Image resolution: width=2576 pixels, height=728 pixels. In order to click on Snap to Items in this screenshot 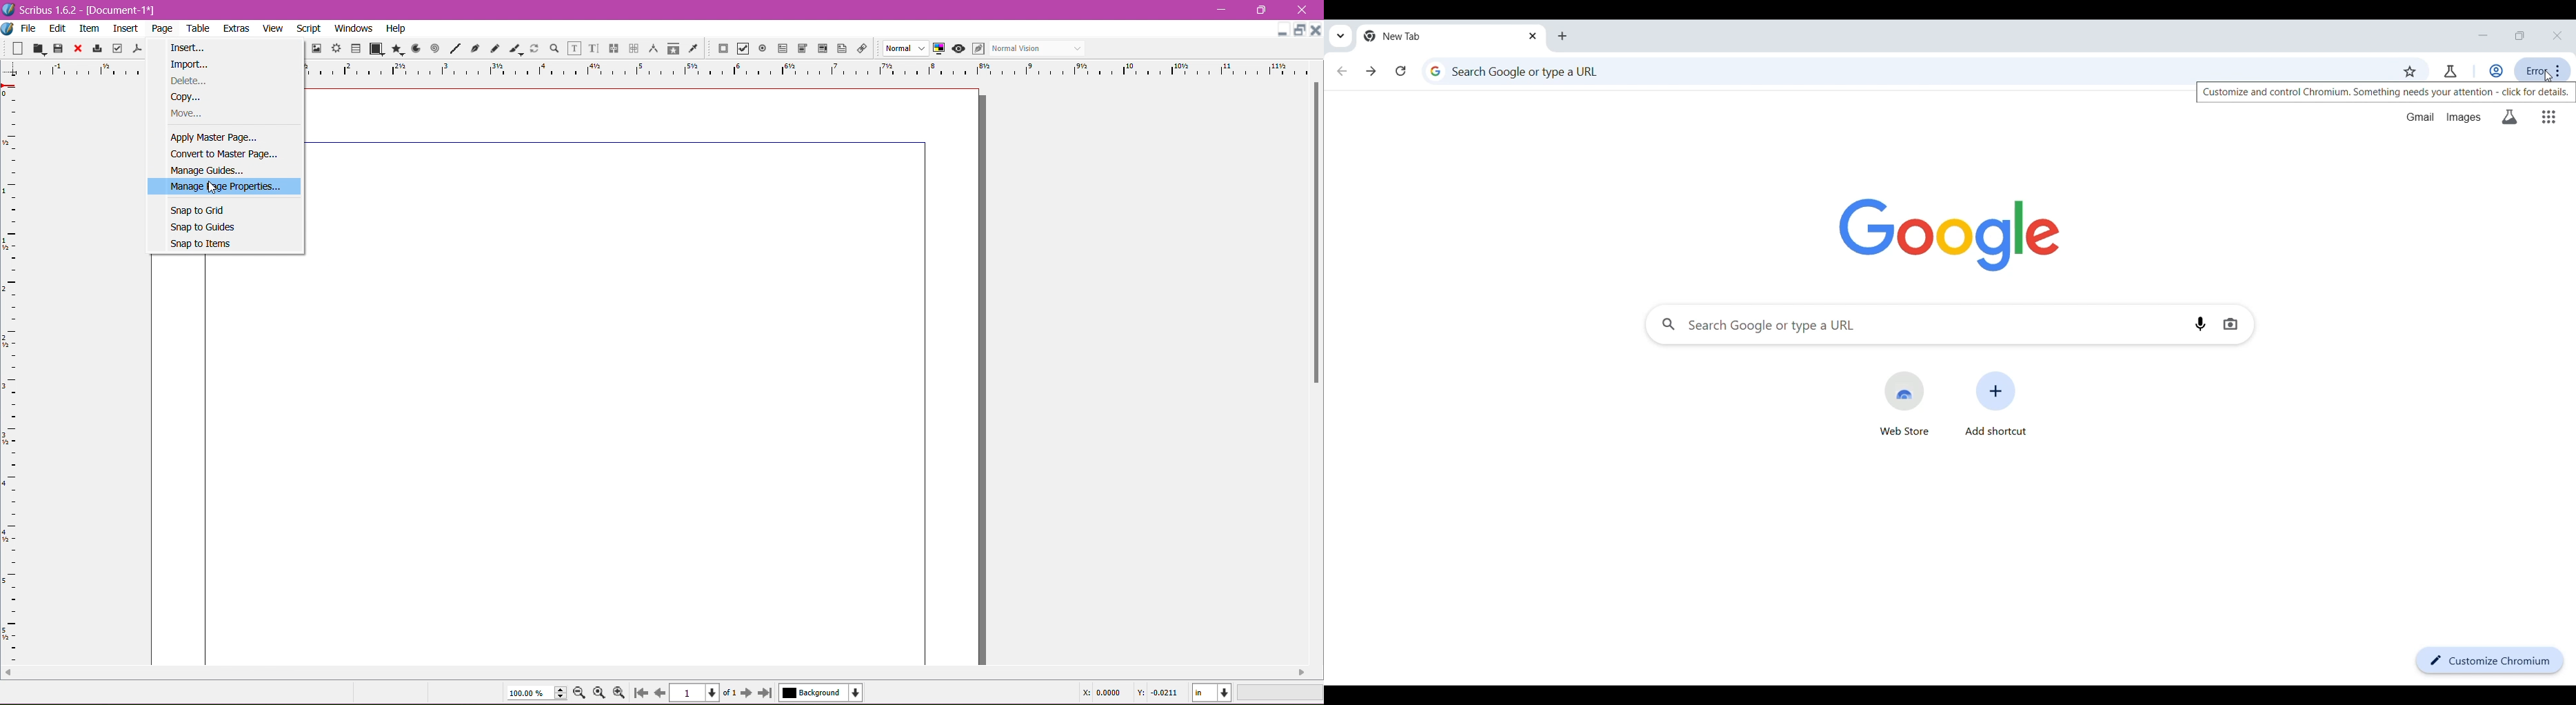, I will do `click(199, 245)`.